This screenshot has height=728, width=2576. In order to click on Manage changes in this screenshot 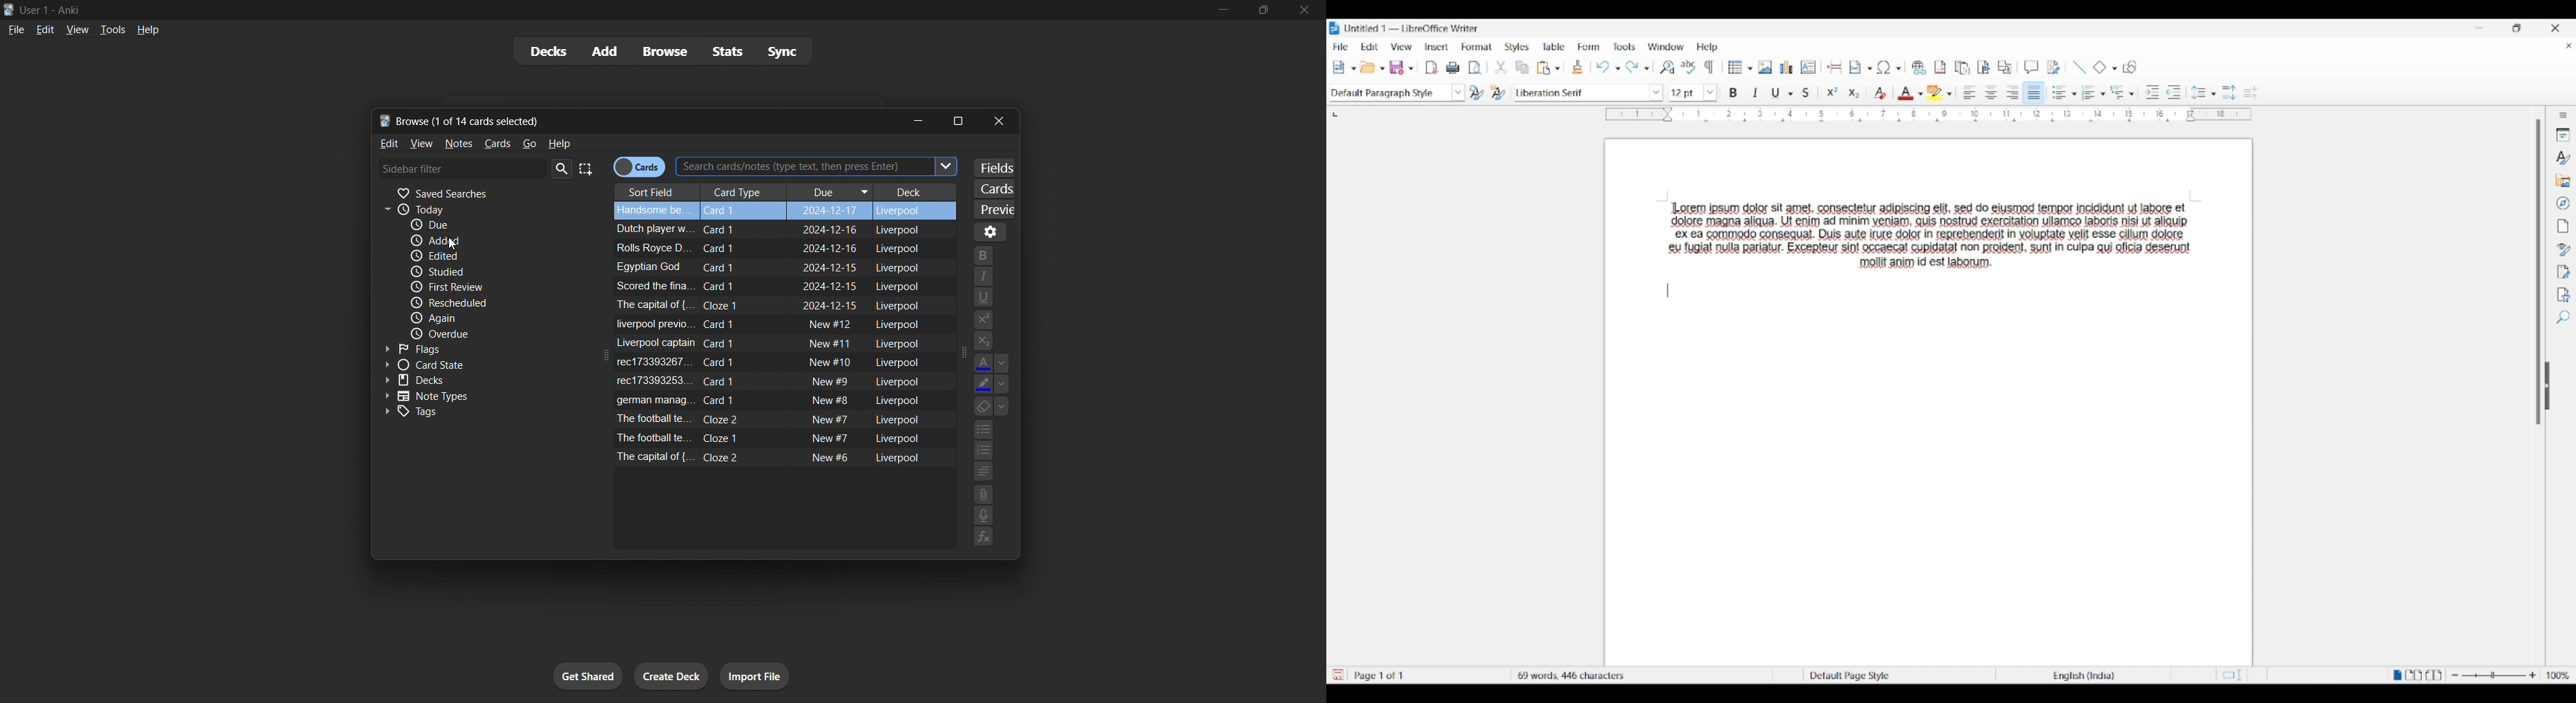, I will do `click(2564, 272)`.